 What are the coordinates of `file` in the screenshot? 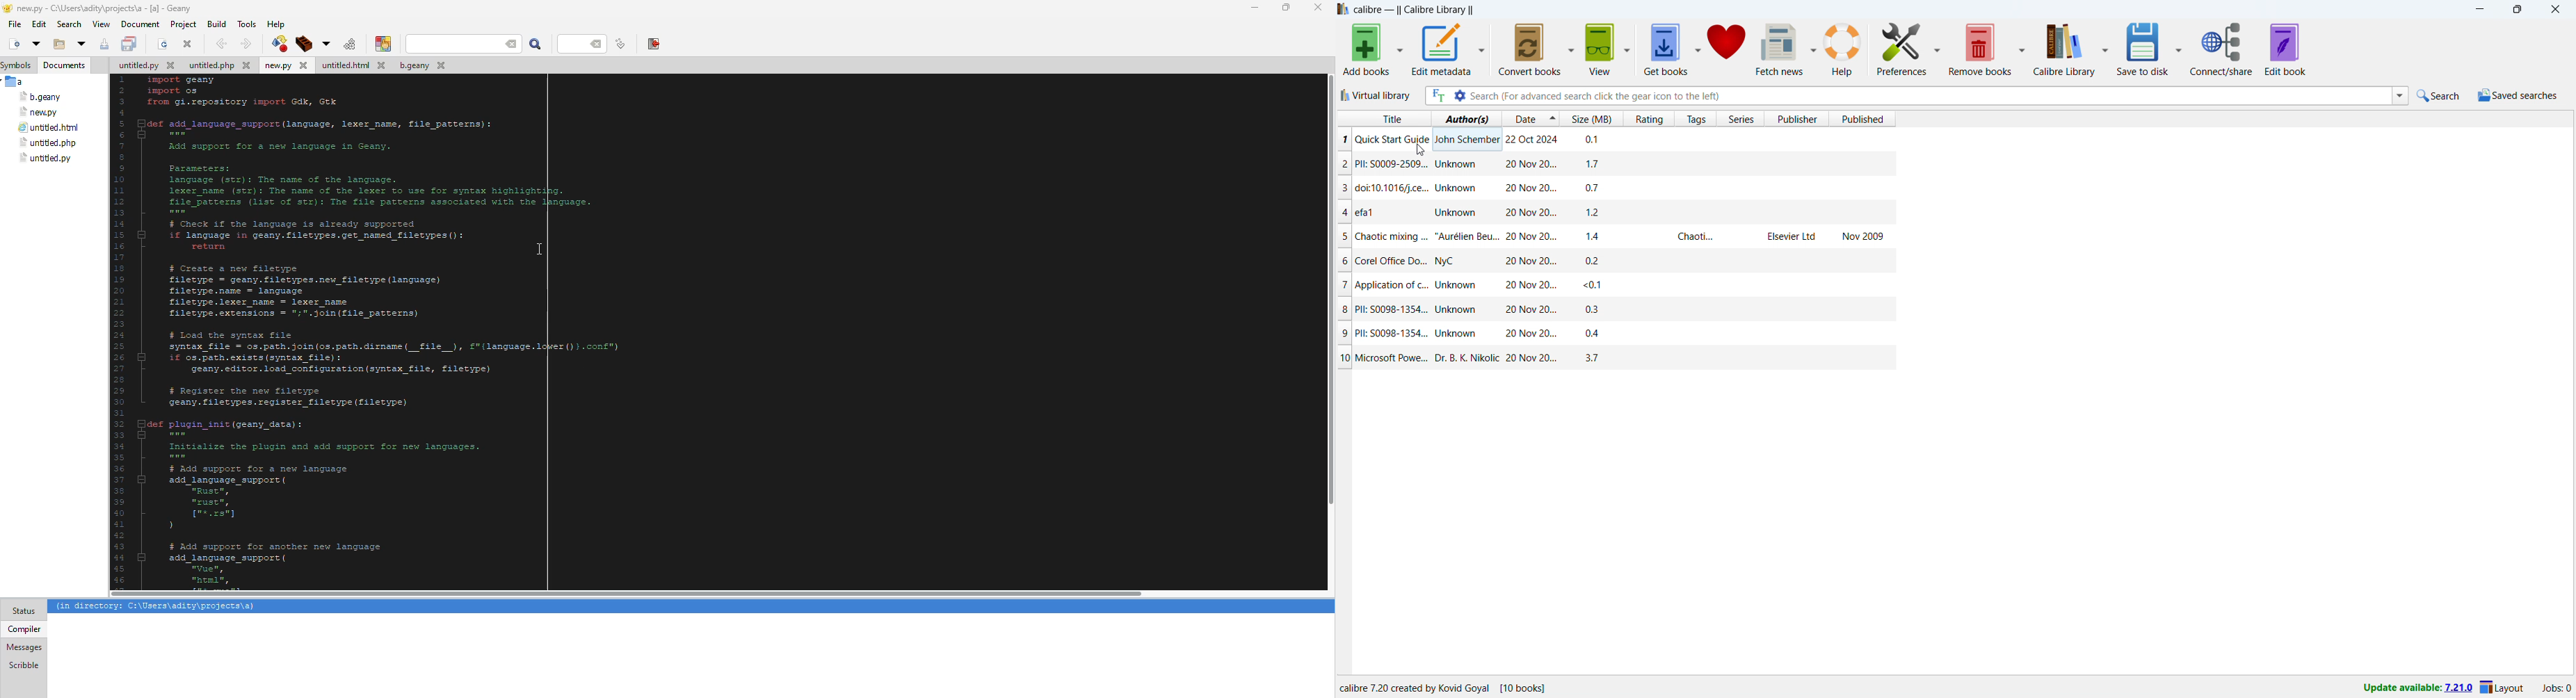 It's located at (421, 65).